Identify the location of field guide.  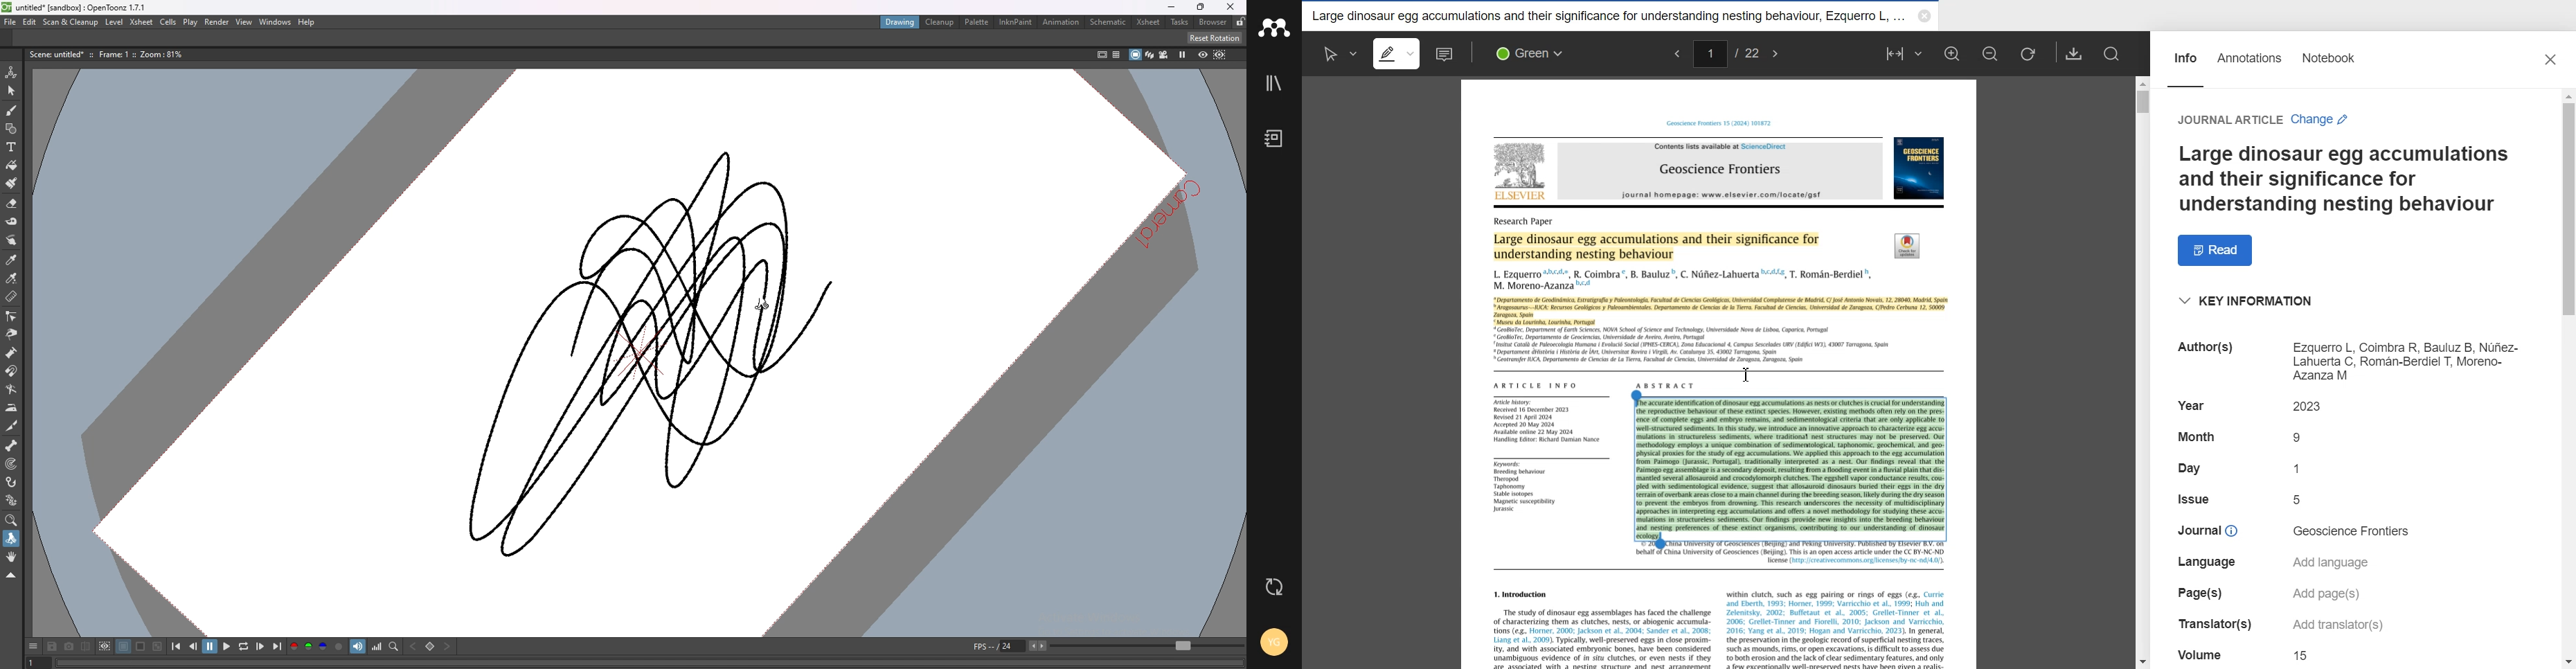
(1116, 55).